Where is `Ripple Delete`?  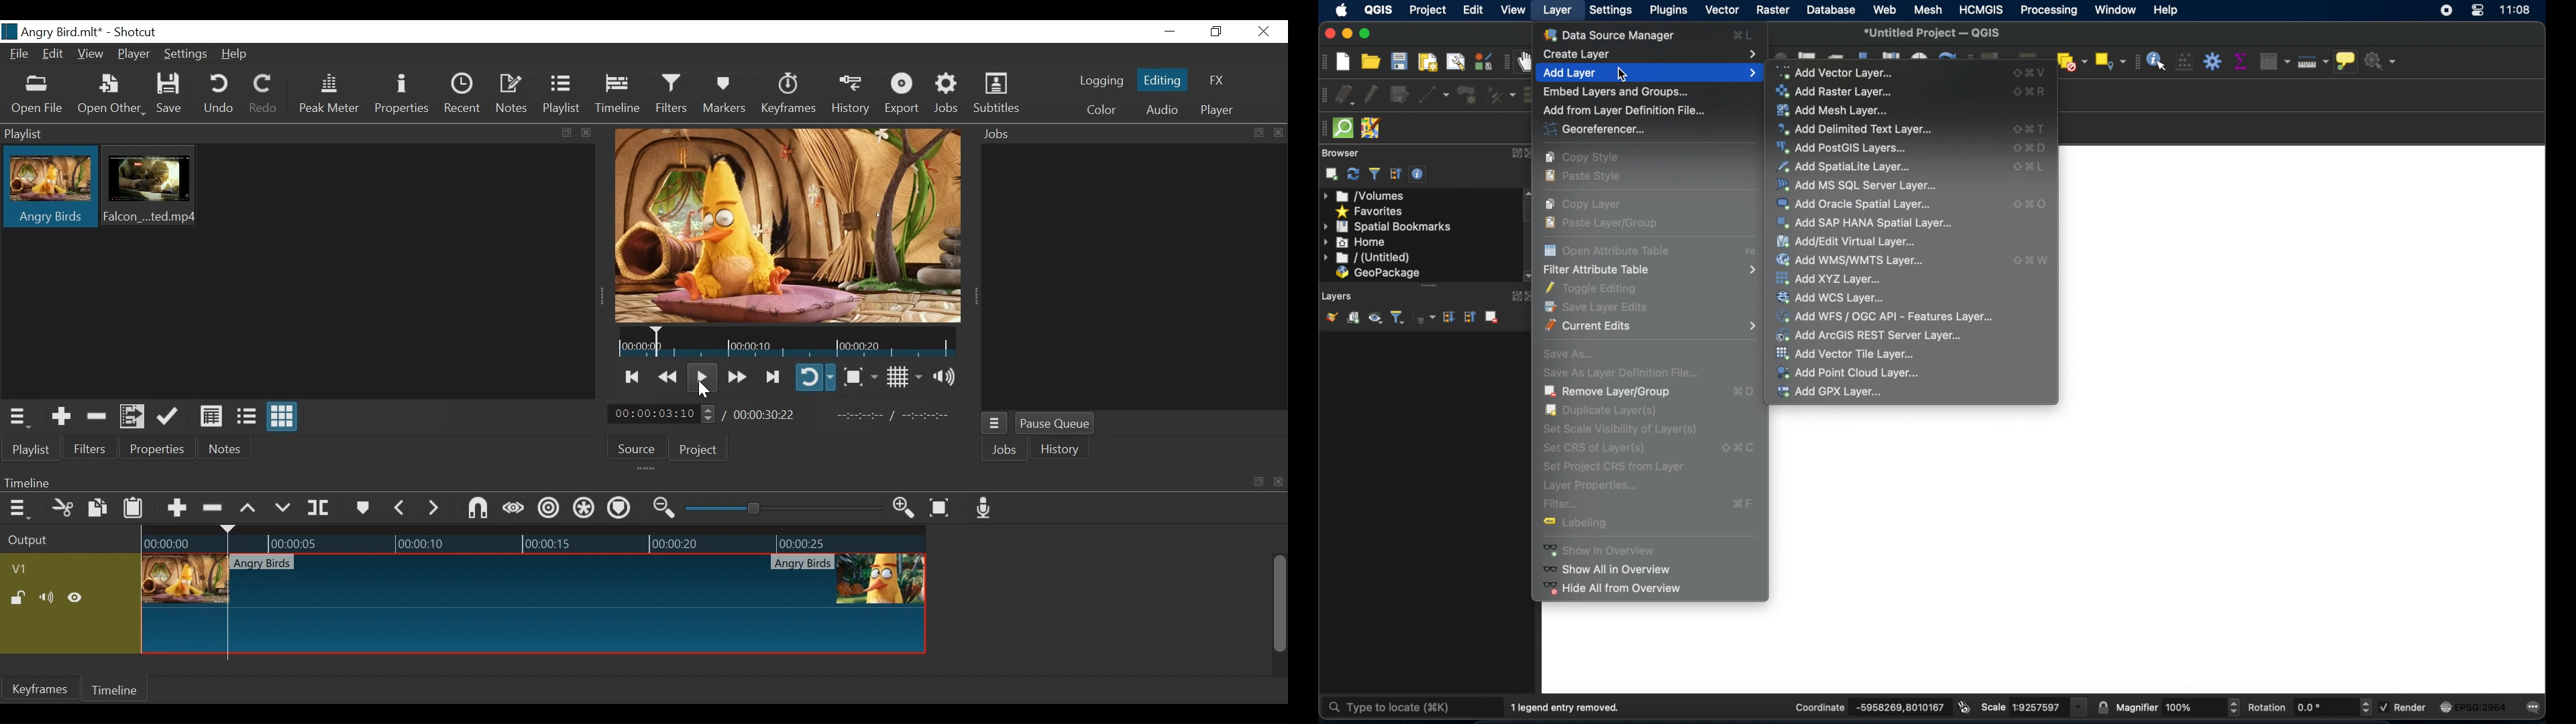 Ripple Delete is located at coordinates (214, 506).